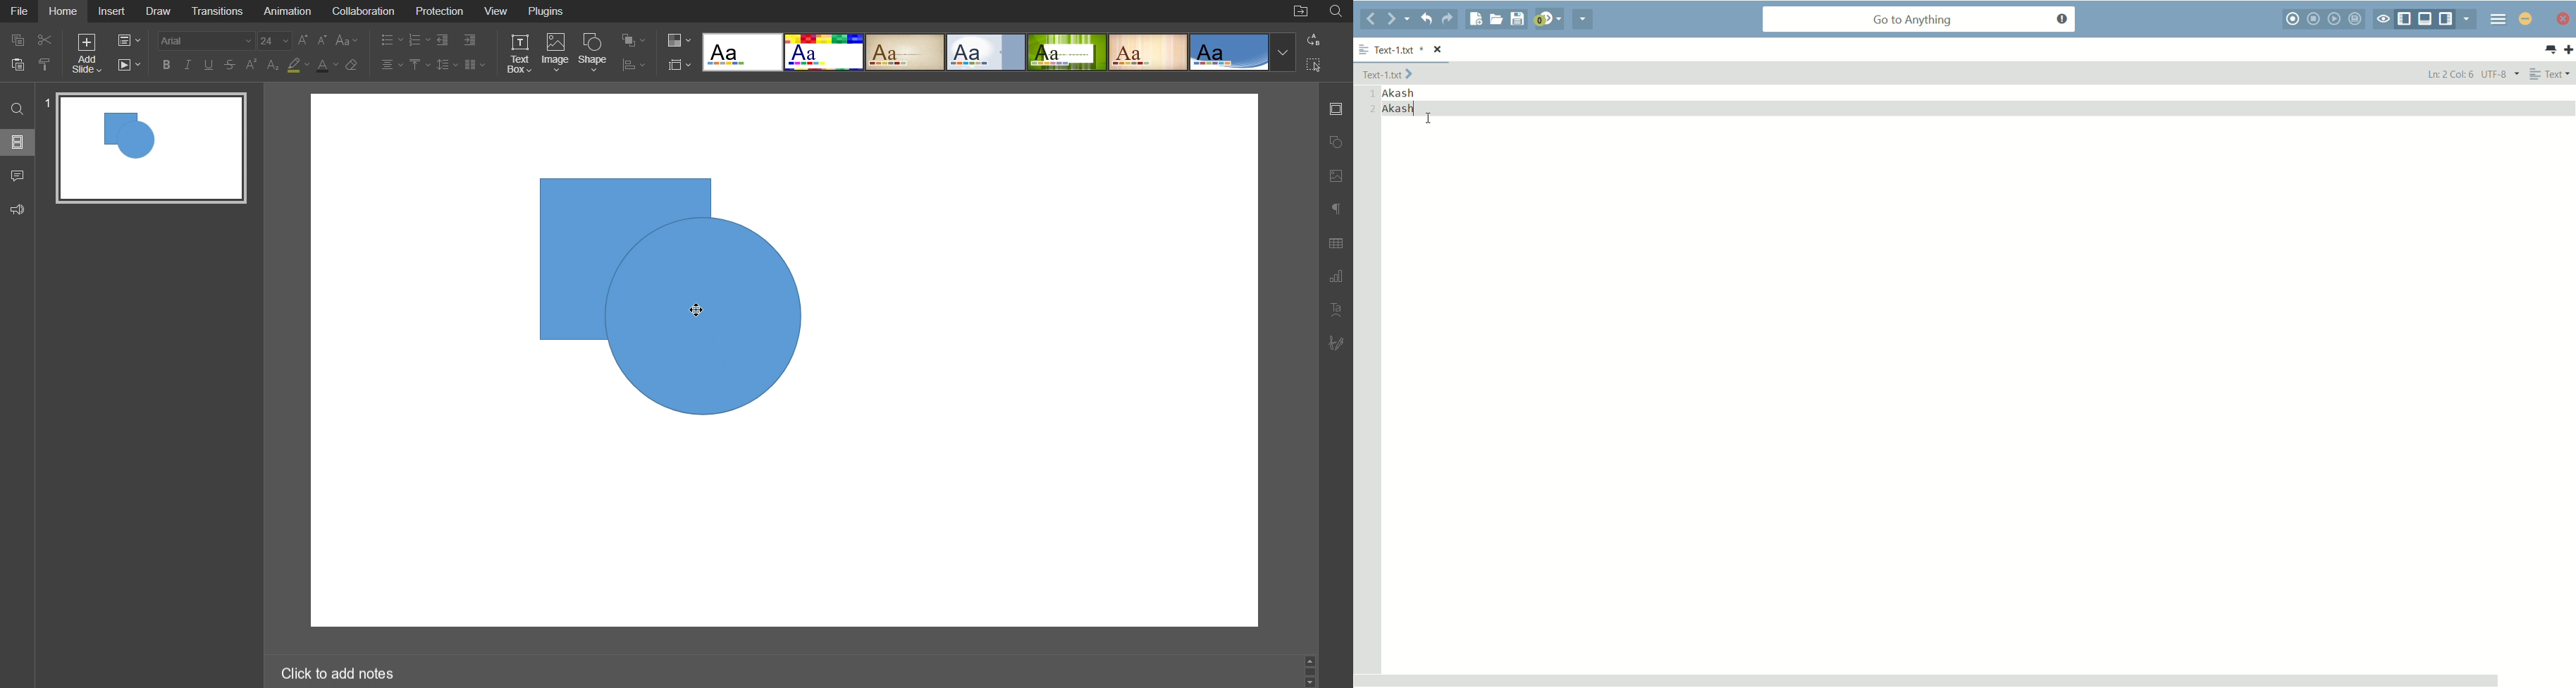 This screenshot has height=700, width=2576. What do you see at coordinates (1311, 672) in the screenshot?
I see `Scroll Bar` at bounding box center [1311, 672].